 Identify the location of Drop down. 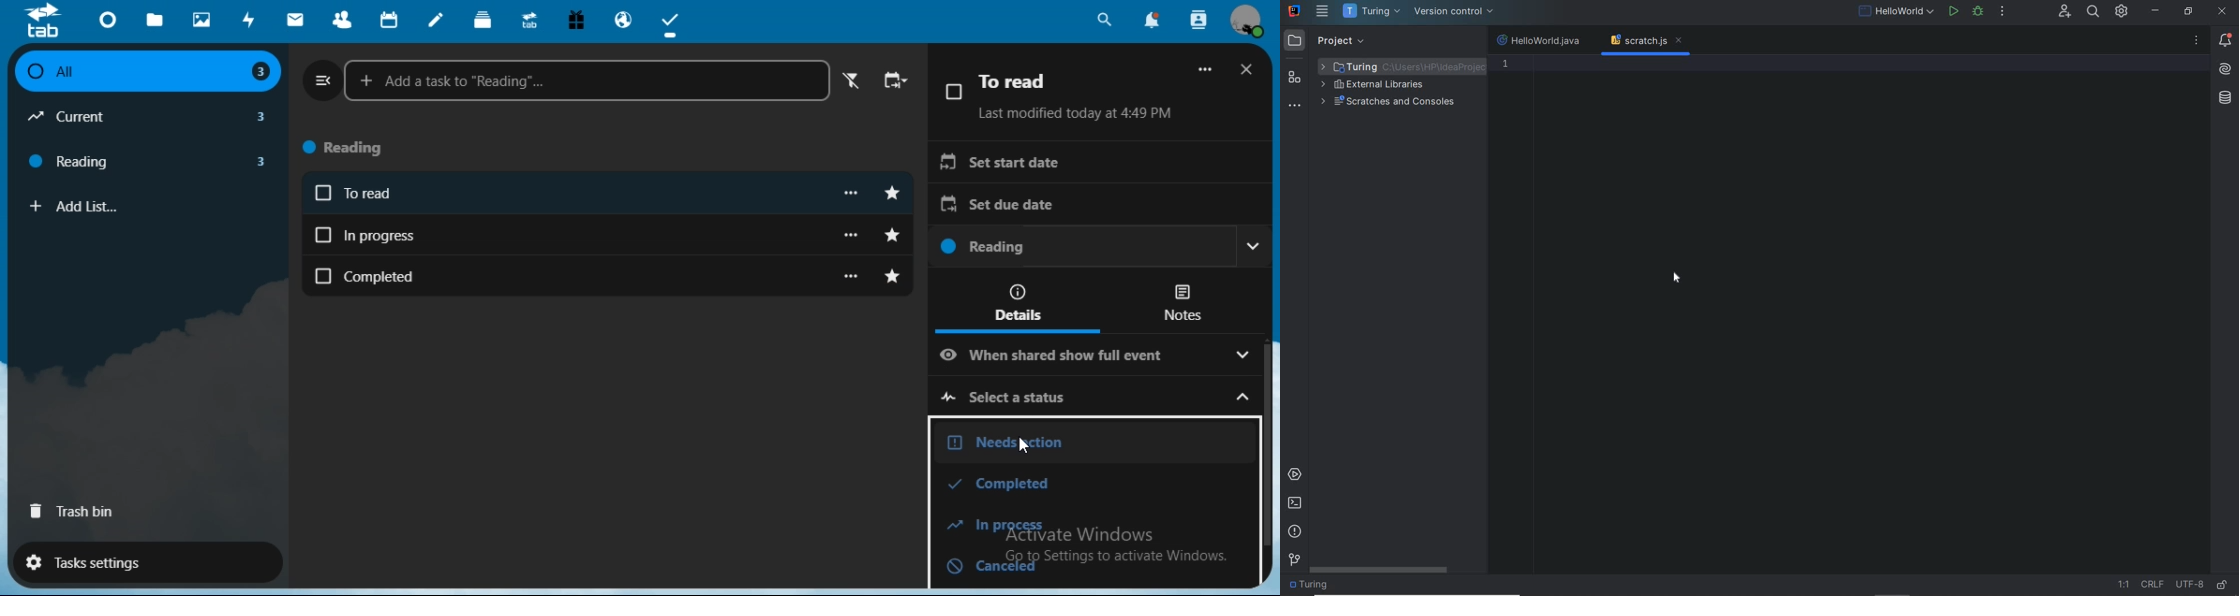
(1243, 356).